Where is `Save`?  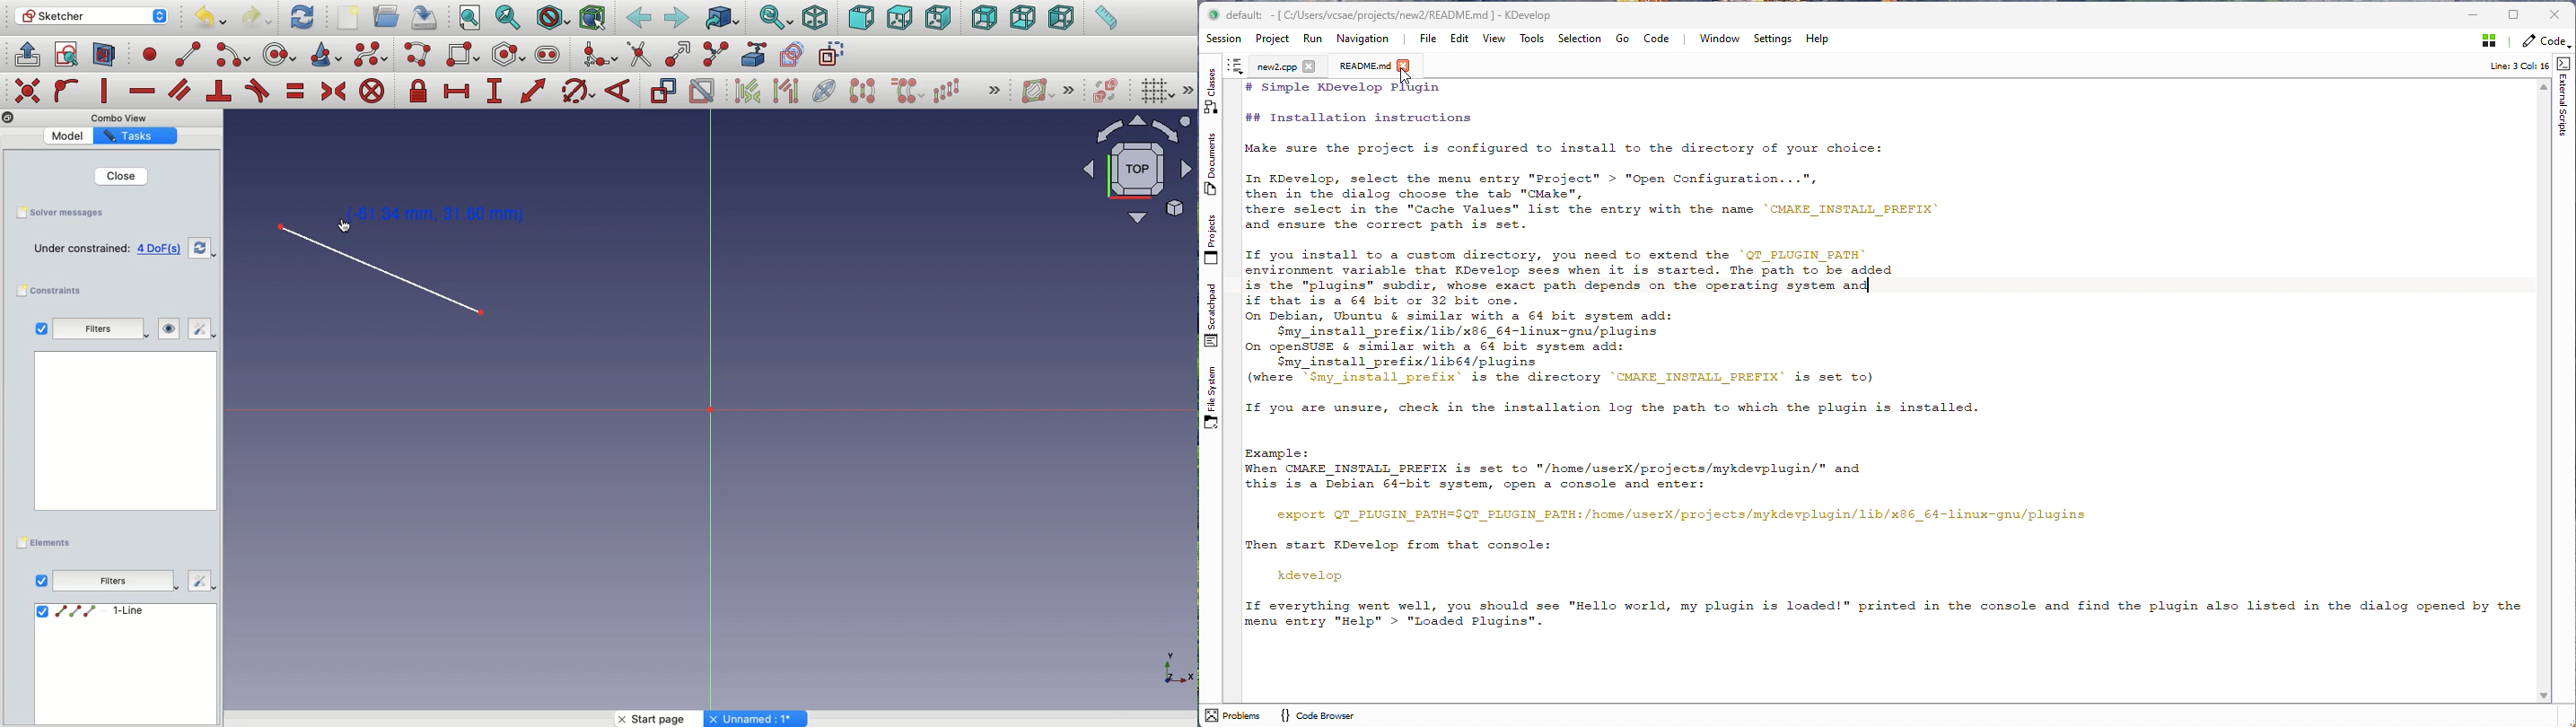
Save is located at coordinates (428, 17).